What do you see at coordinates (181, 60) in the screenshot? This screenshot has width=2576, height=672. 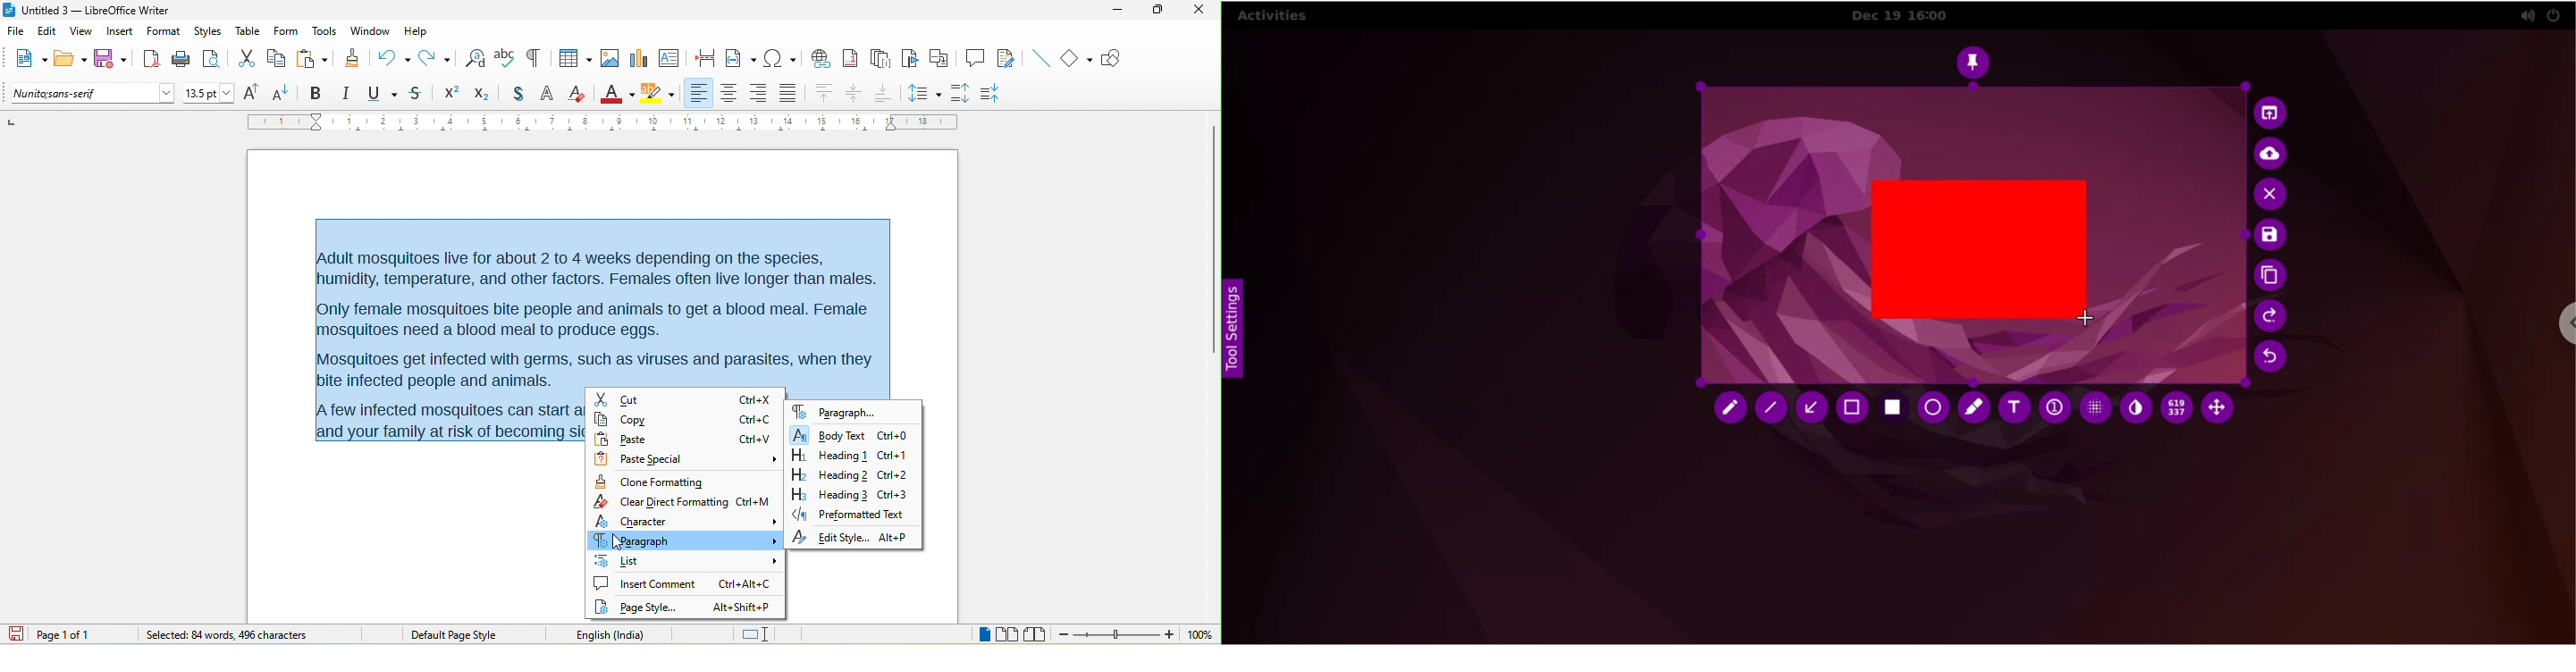 I see `print` at bounding box center [181, 60].